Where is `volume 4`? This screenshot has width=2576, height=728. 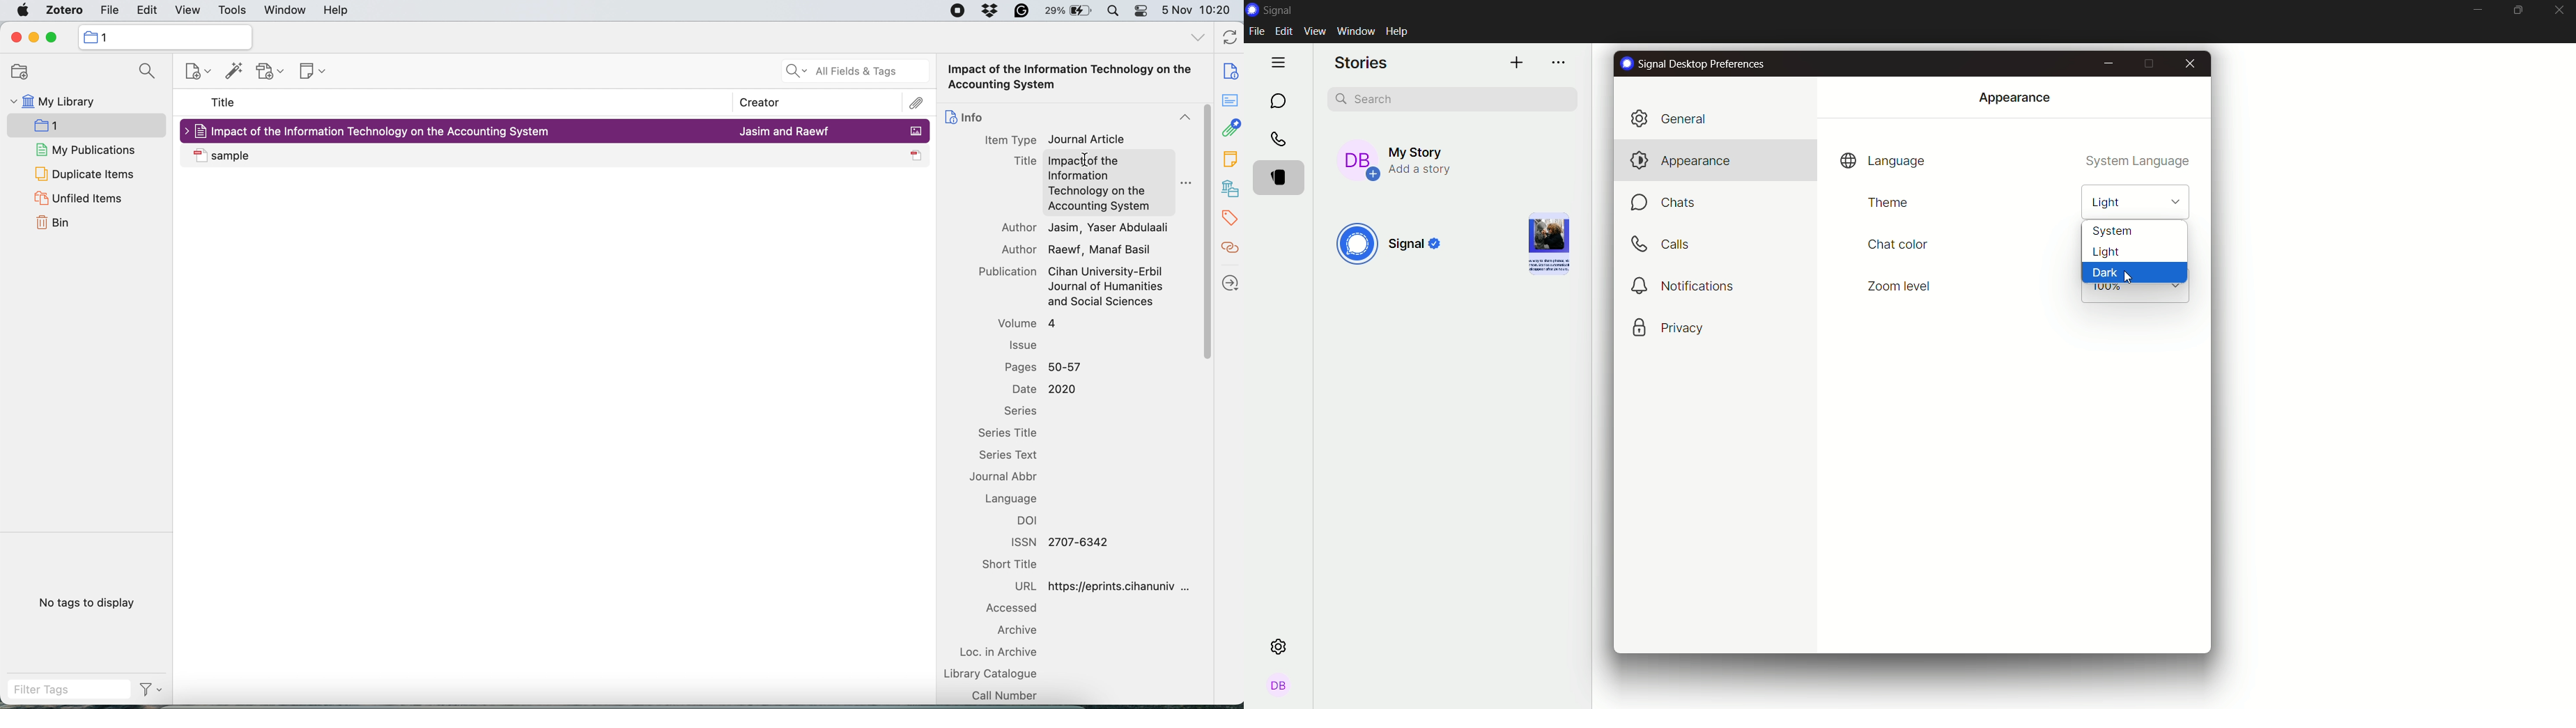
volume 4 is located at coordinates (1029, 323).